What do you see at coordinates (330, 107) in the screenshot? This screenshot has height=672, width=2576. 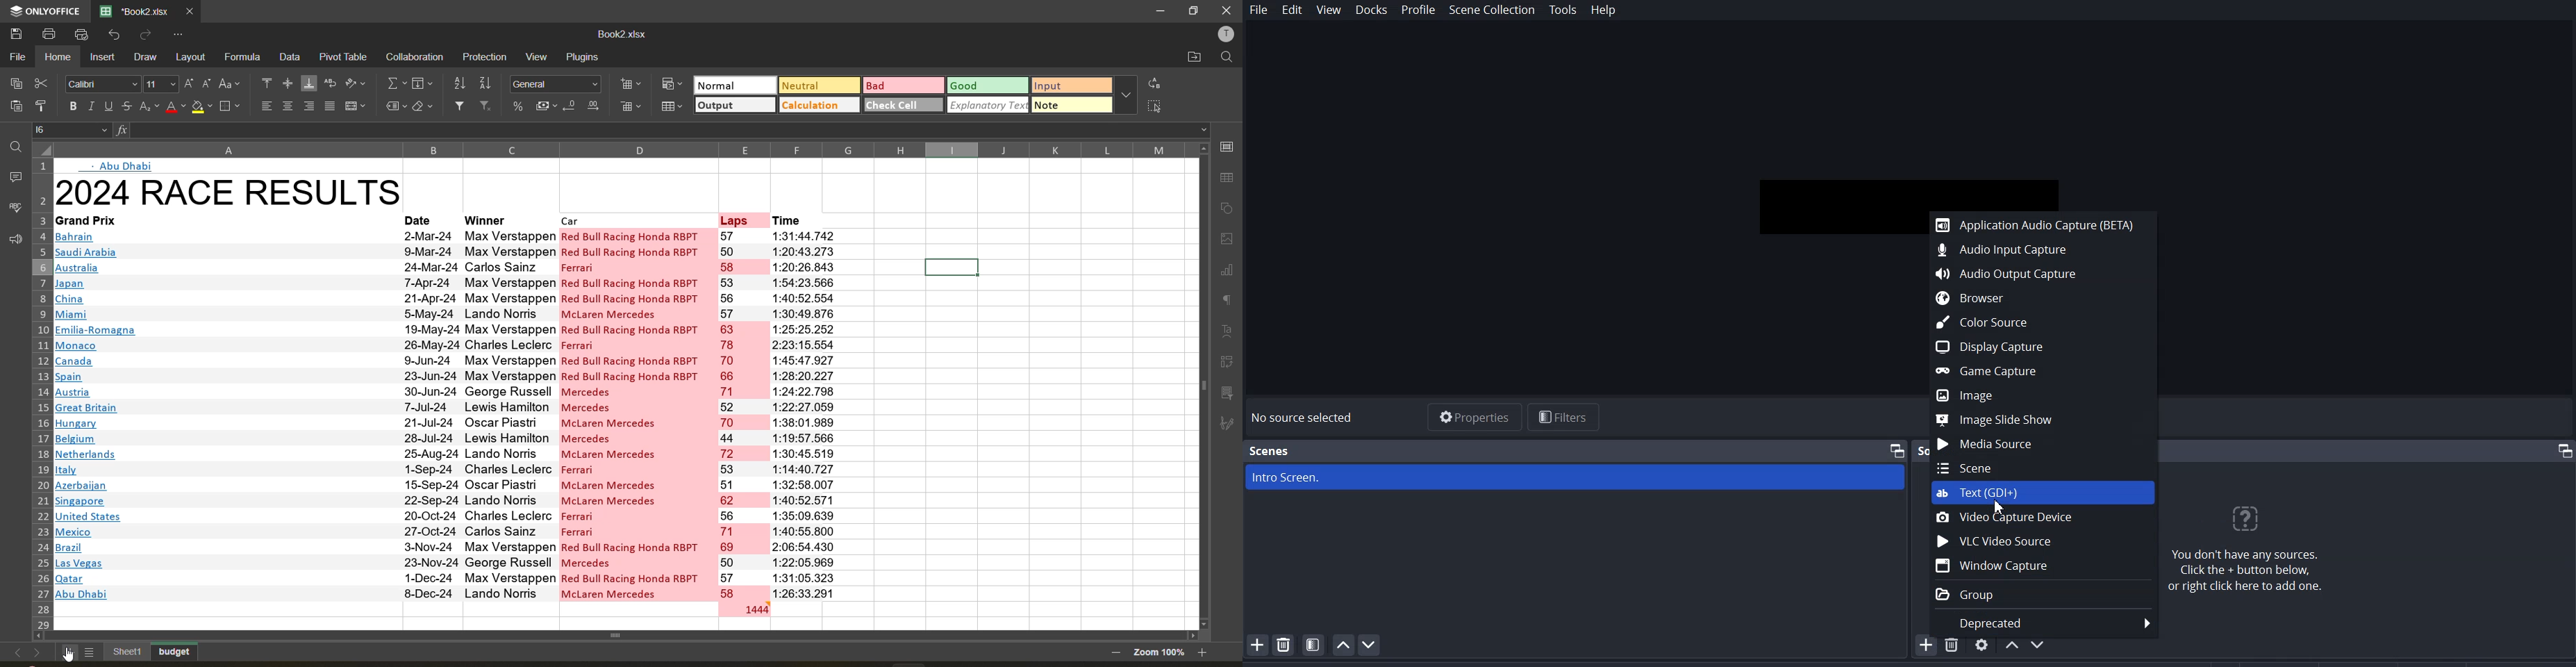 I see `justified` at bounding box center [330, 107].